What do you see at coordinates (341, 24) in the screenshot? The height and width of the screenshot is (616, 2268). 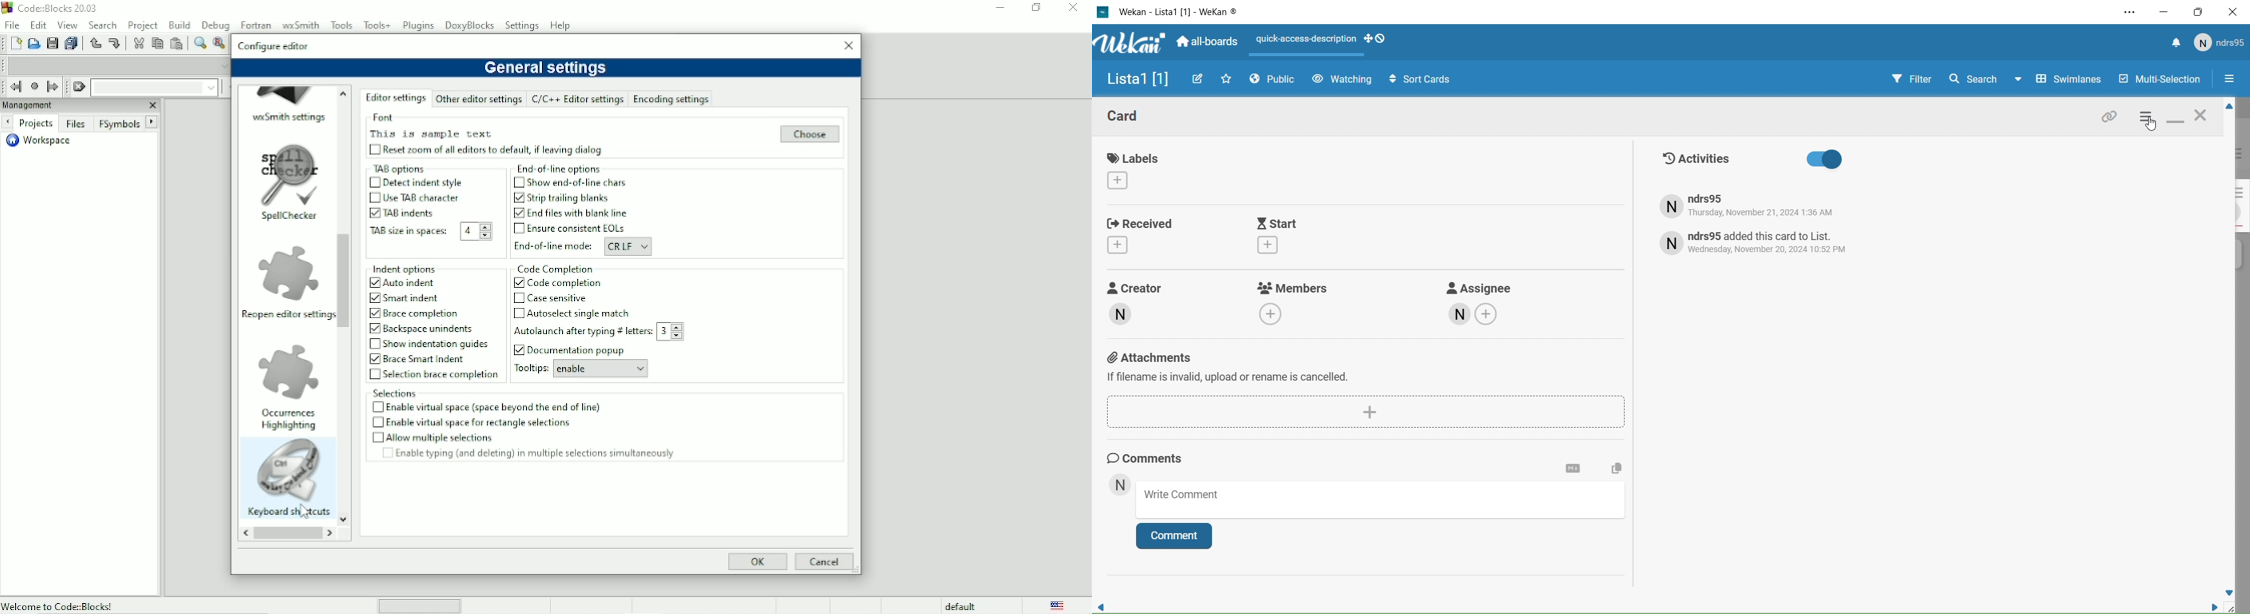 I see `Tools` at bounding box center [341, 24].